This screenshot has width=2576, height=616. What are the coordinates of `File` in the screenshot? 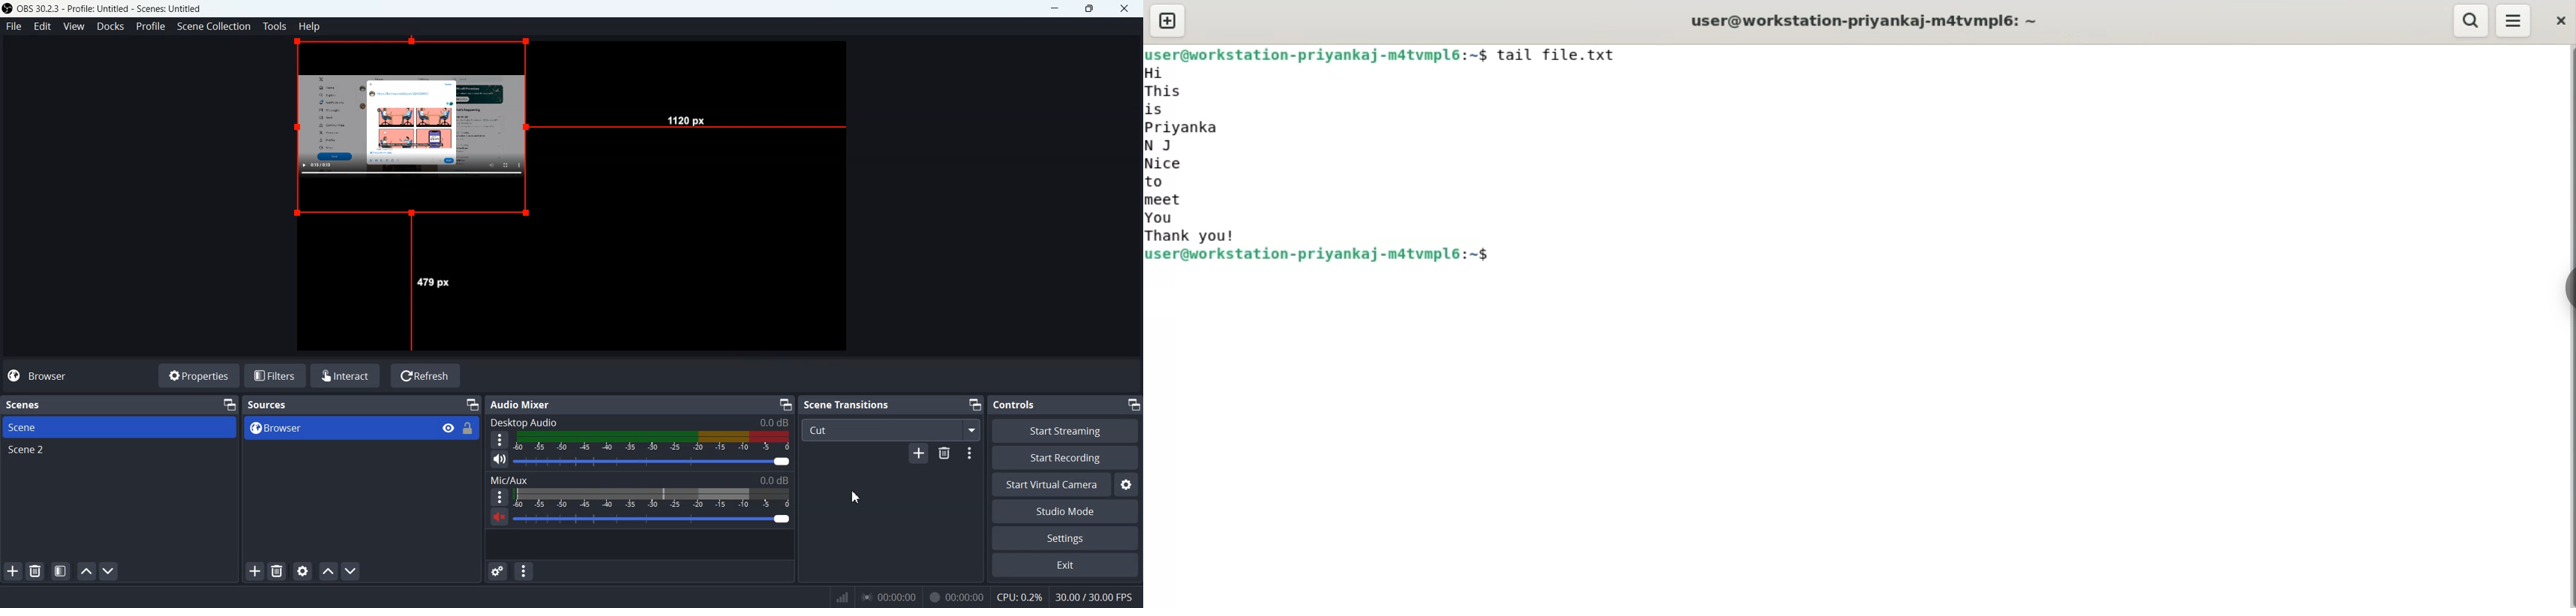 It's located at (12, 26).